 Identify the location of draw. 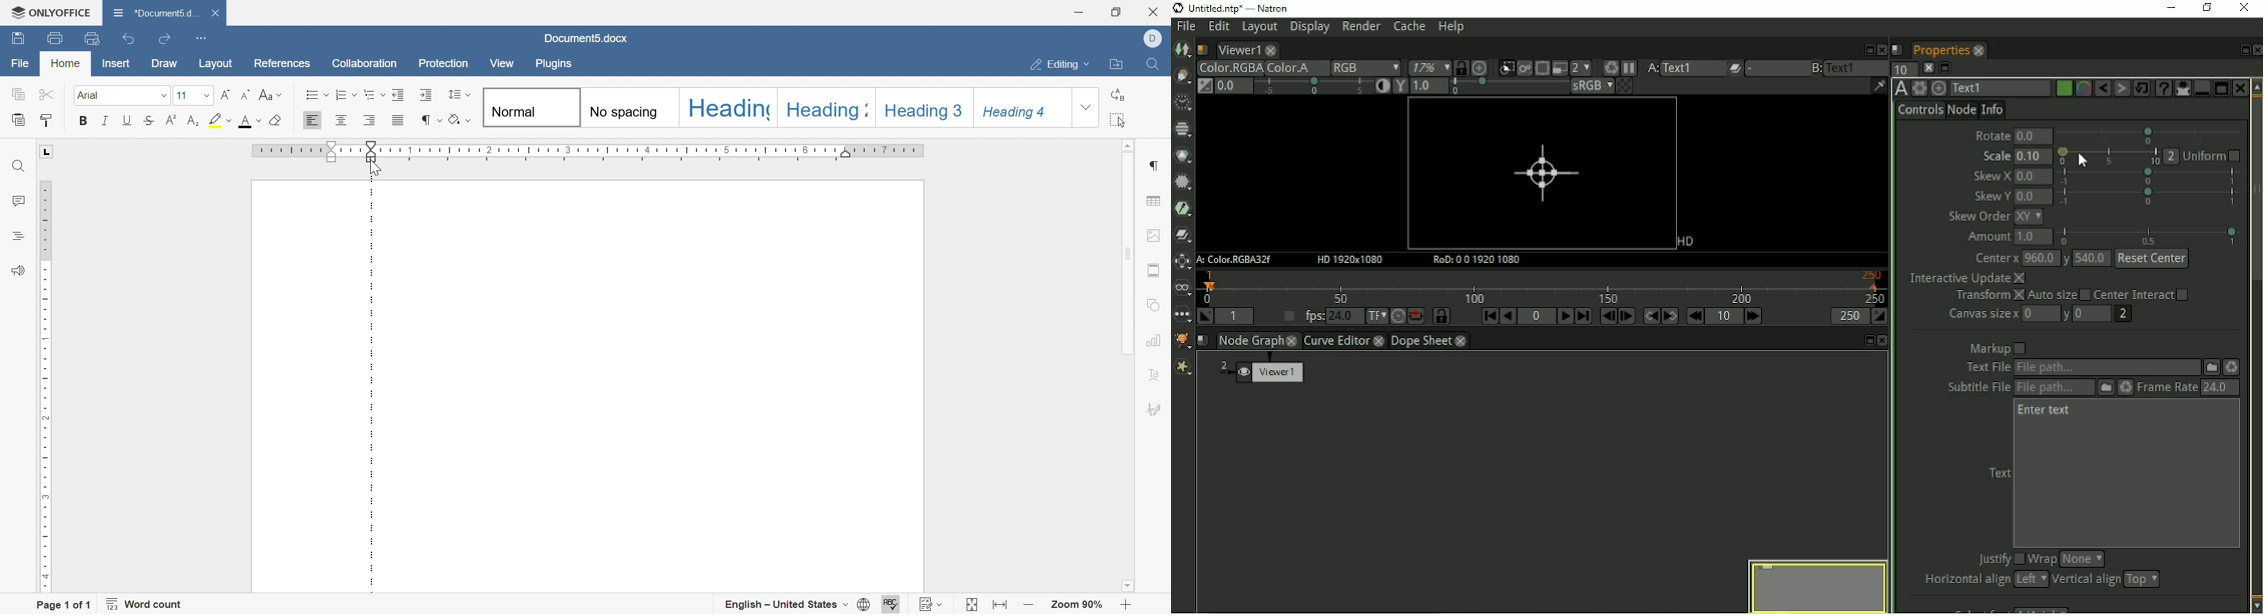
(164, 65).